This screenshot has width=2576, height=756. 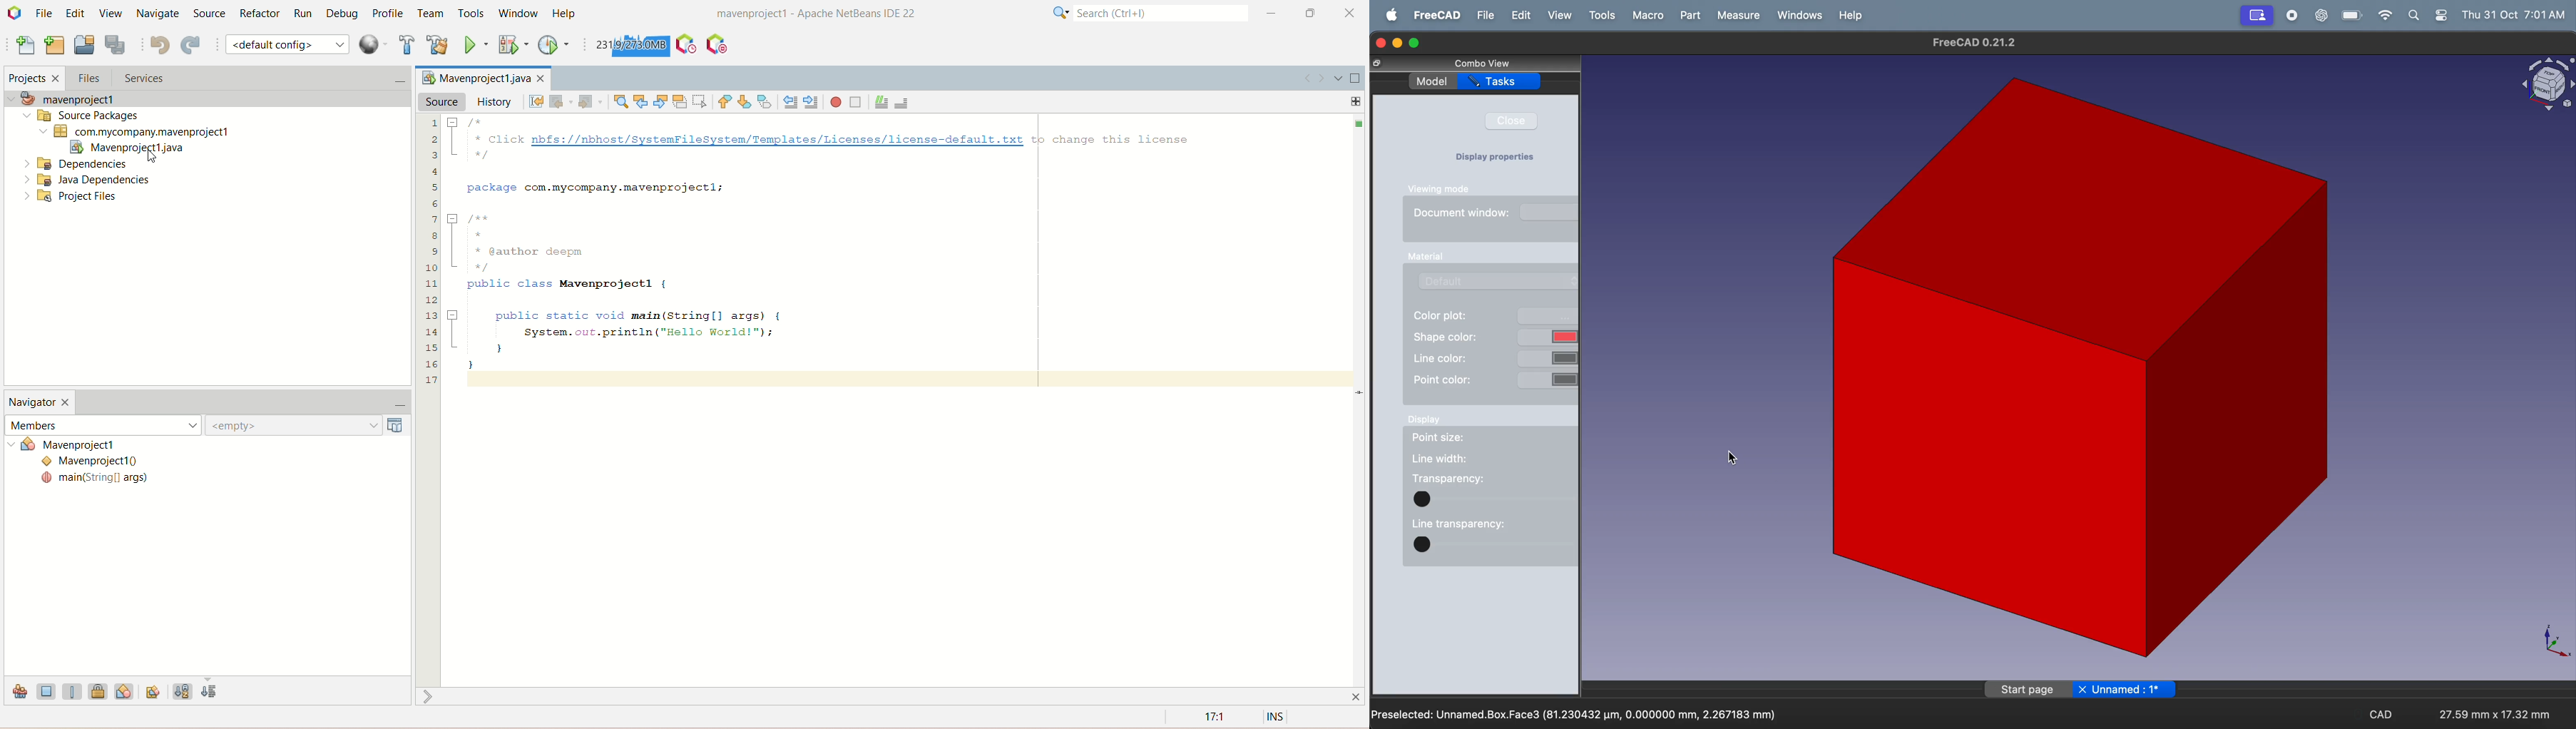 I want to click on edit, so click(x=1521, y=16).